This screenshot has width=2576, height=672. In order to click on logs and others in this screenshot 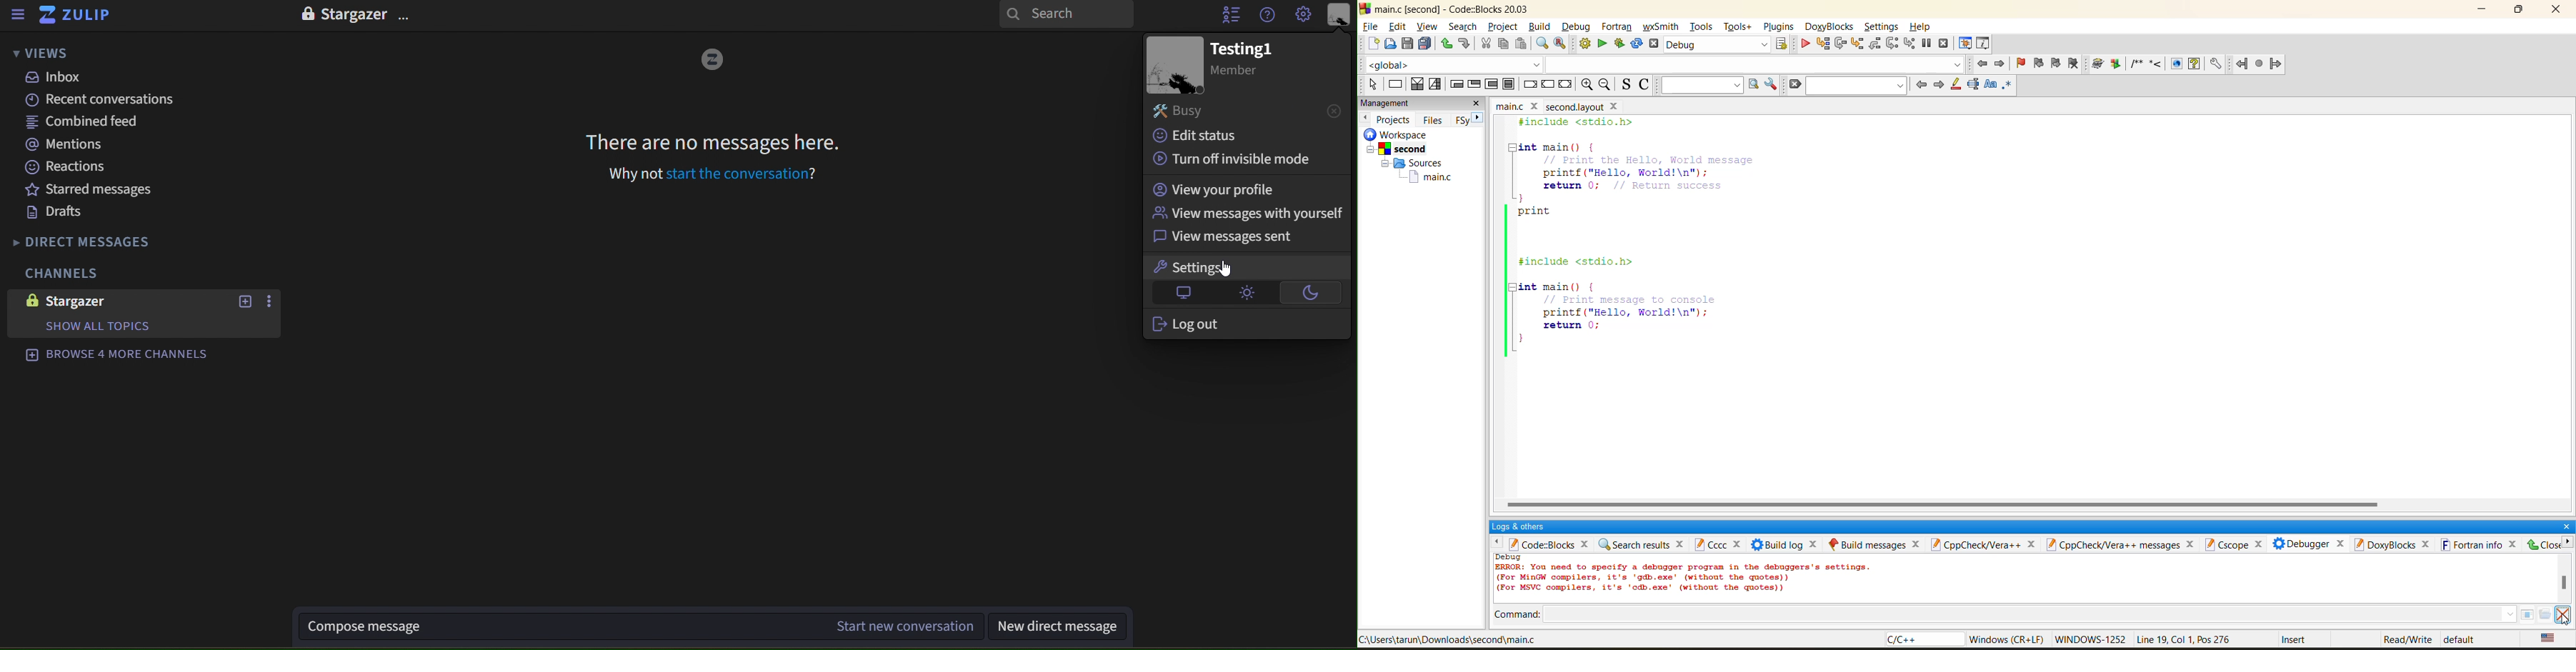, I will do `click(1523, 527)`.